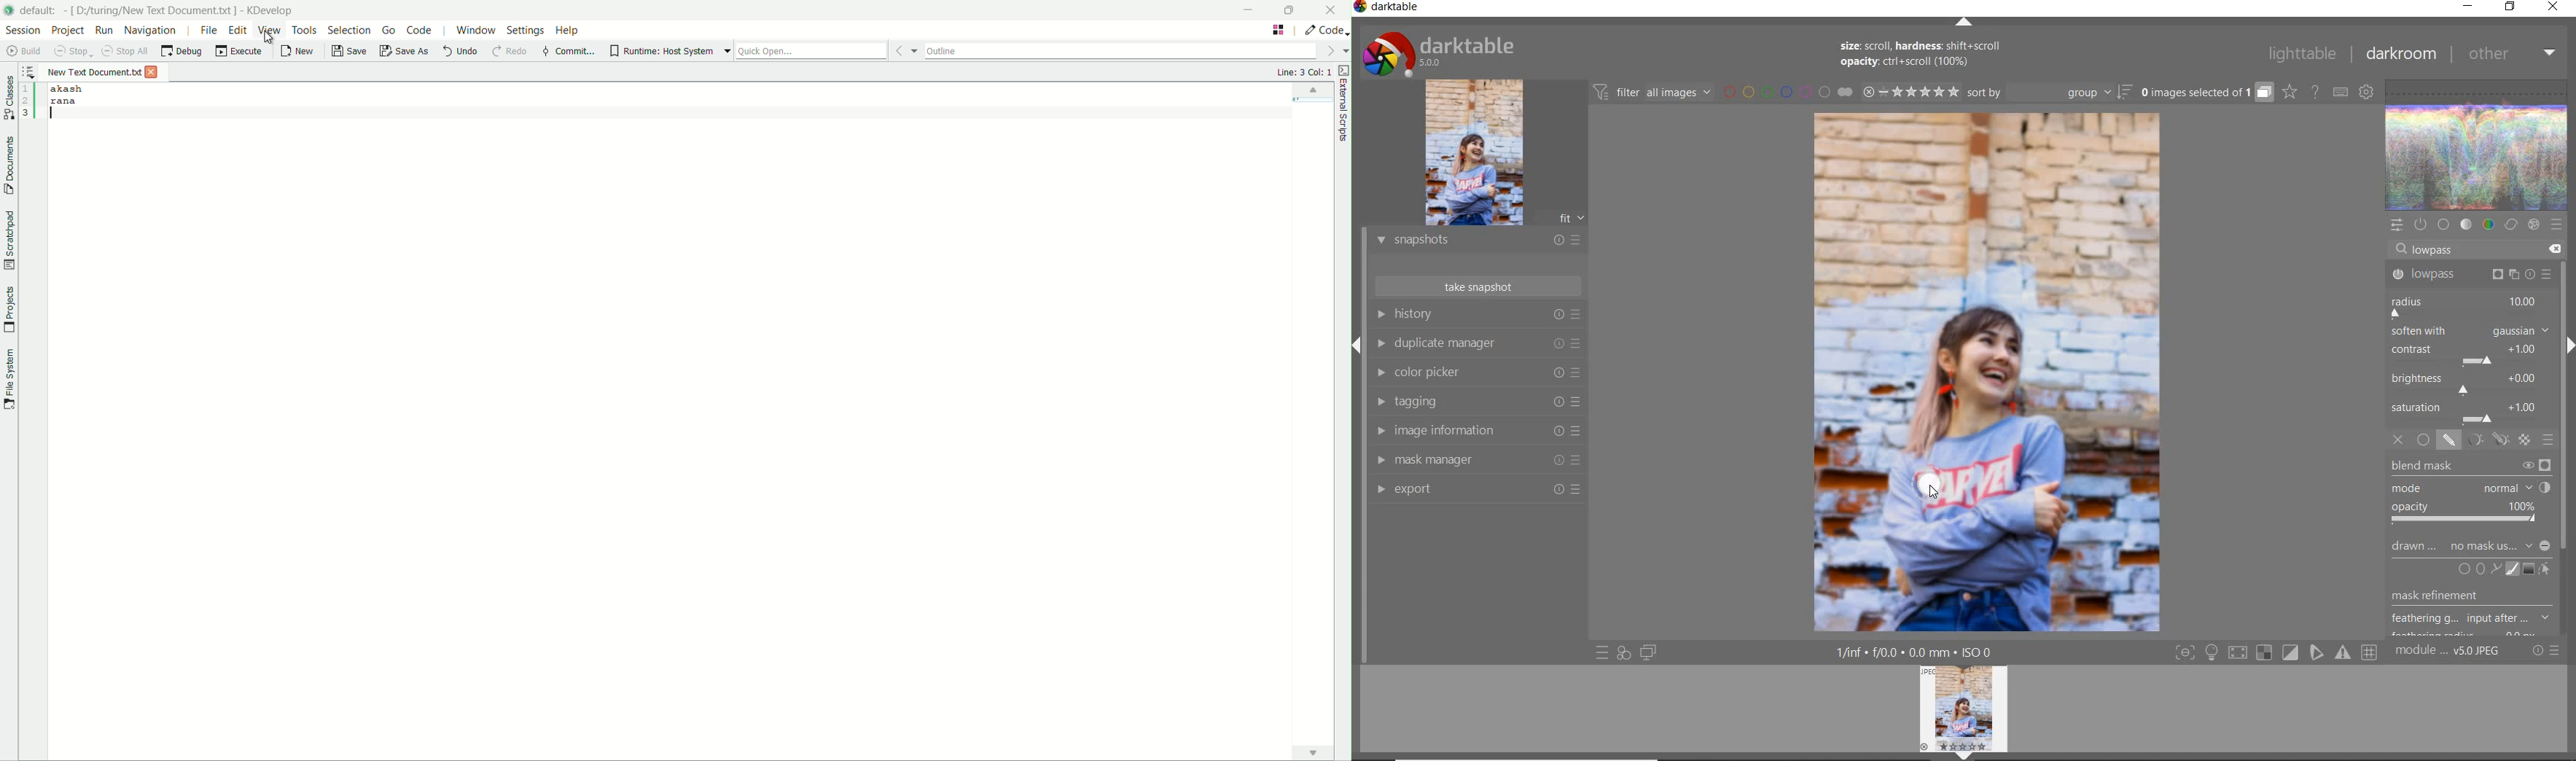 The image size is (2576, 784). Describe the element at coordinates (2499, 547) in the screenshot. I see `no mask` at that location.